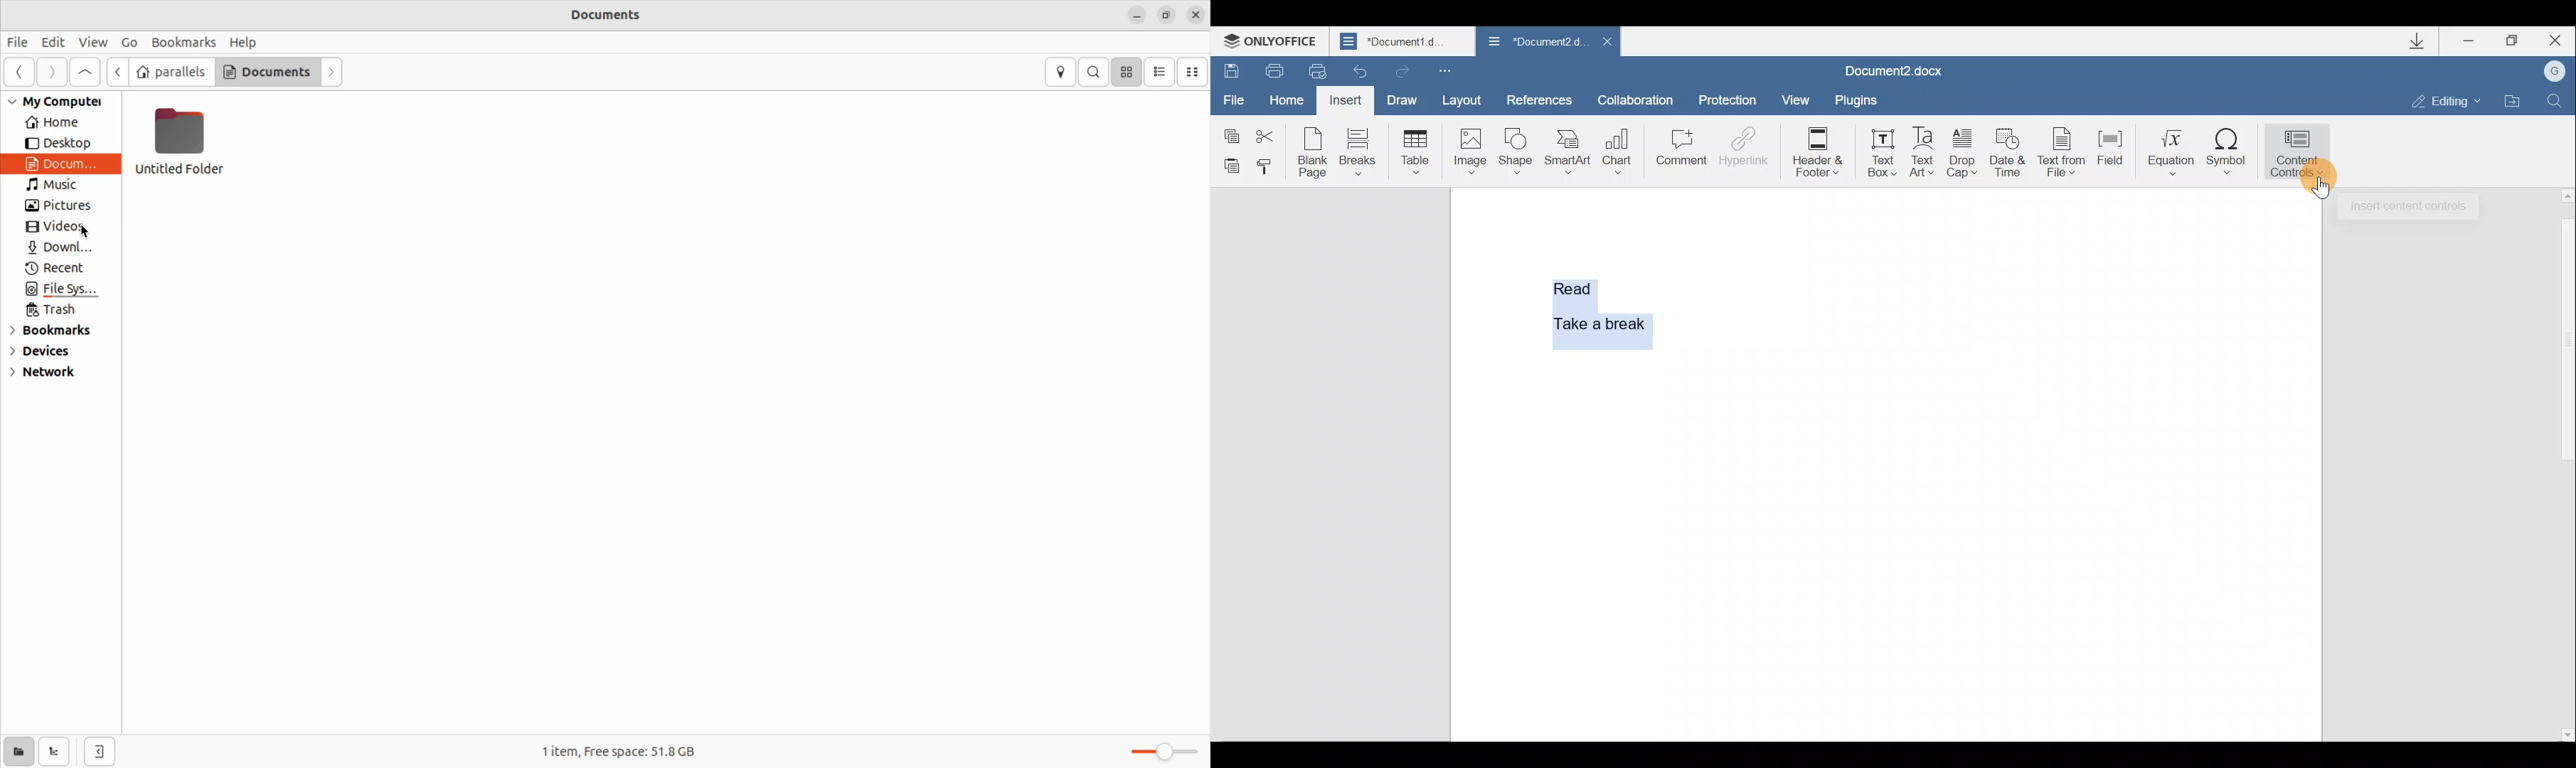 The height and width of the screenshot is (784, 2576). Describe the element at coordinates (2319, 186) in the screenshot. I see `Cursor on content controls` at that location.